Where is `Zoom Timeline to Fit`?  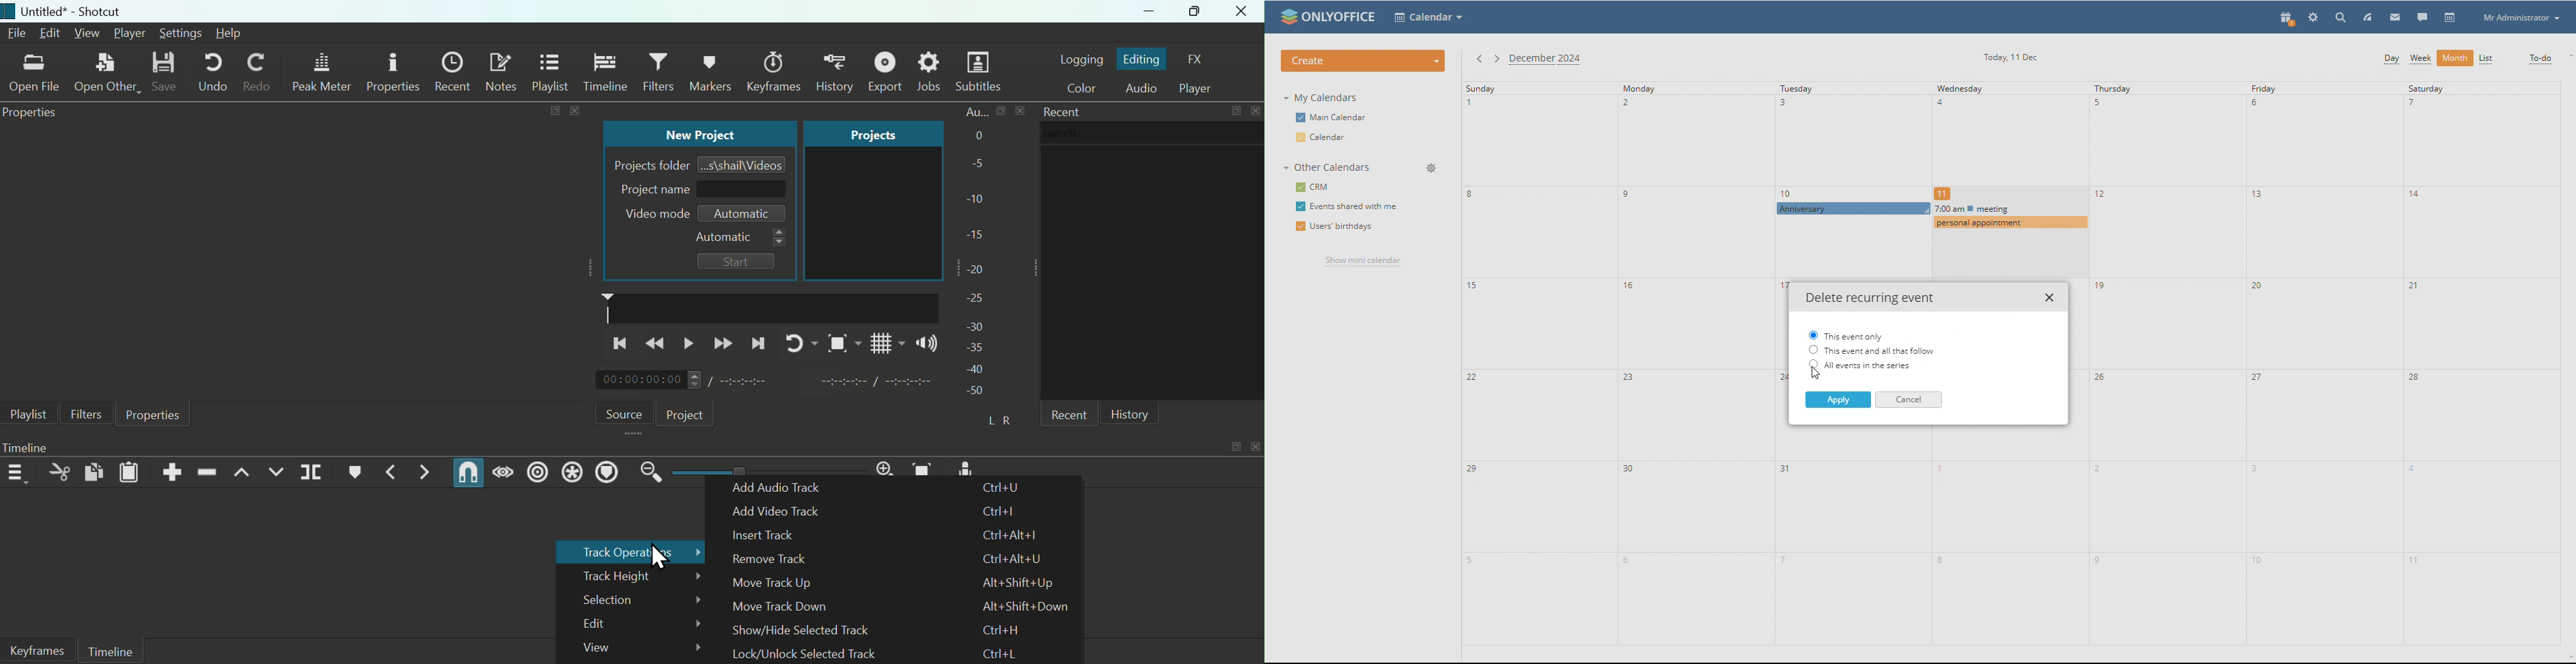 Zoom Timeline to Fit is located at coordinates (927, 467).